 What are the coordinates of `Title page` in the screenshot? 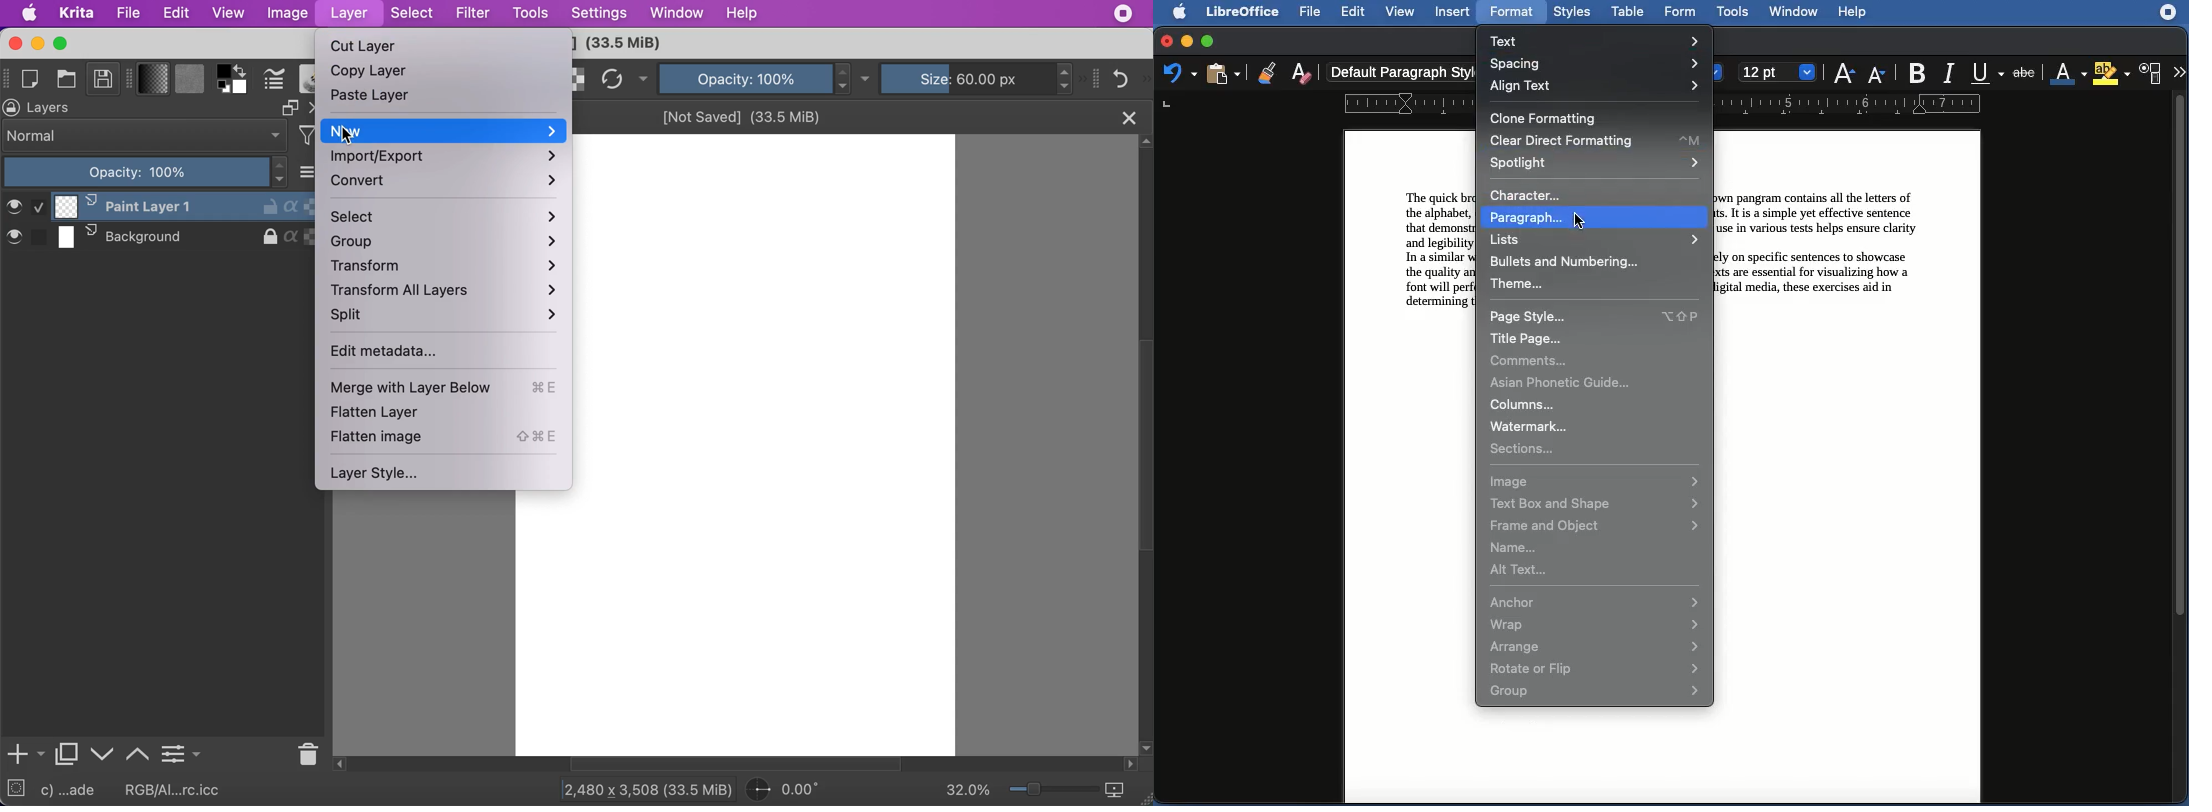 It's located at (1530, 340).